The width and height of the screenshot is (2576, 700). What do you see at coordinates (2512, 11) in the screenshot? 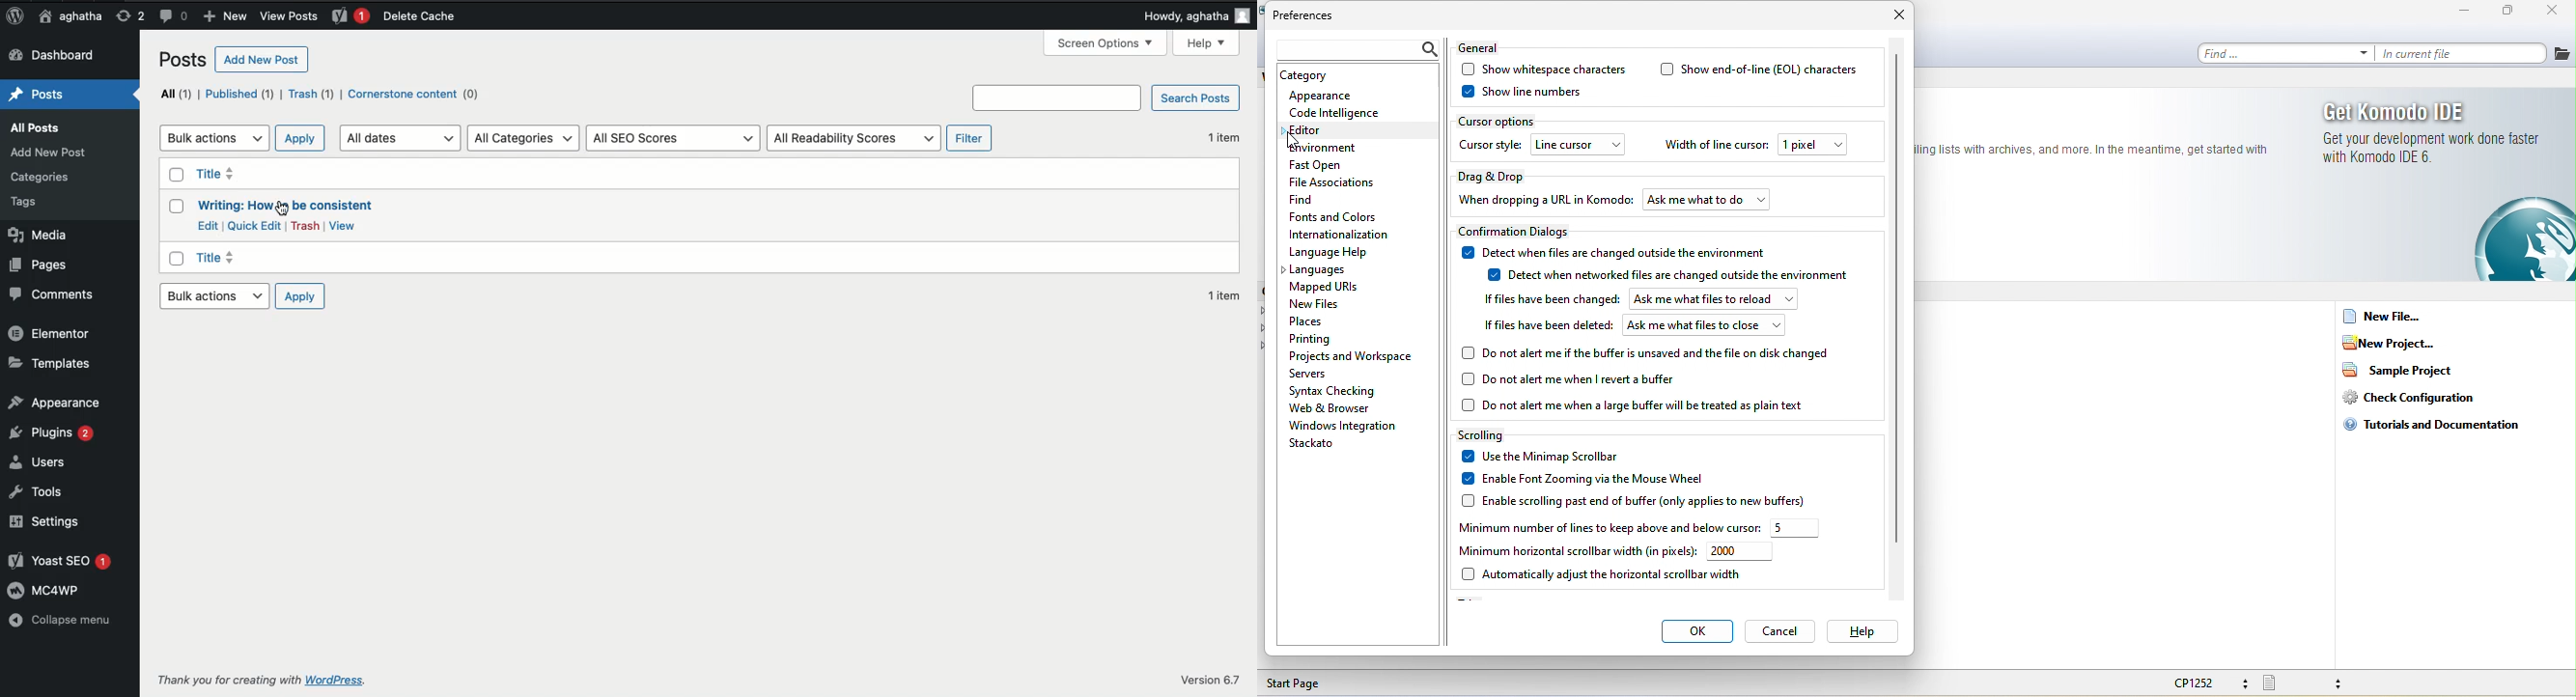
I see `maximize` at bounding box center [2512, 11].